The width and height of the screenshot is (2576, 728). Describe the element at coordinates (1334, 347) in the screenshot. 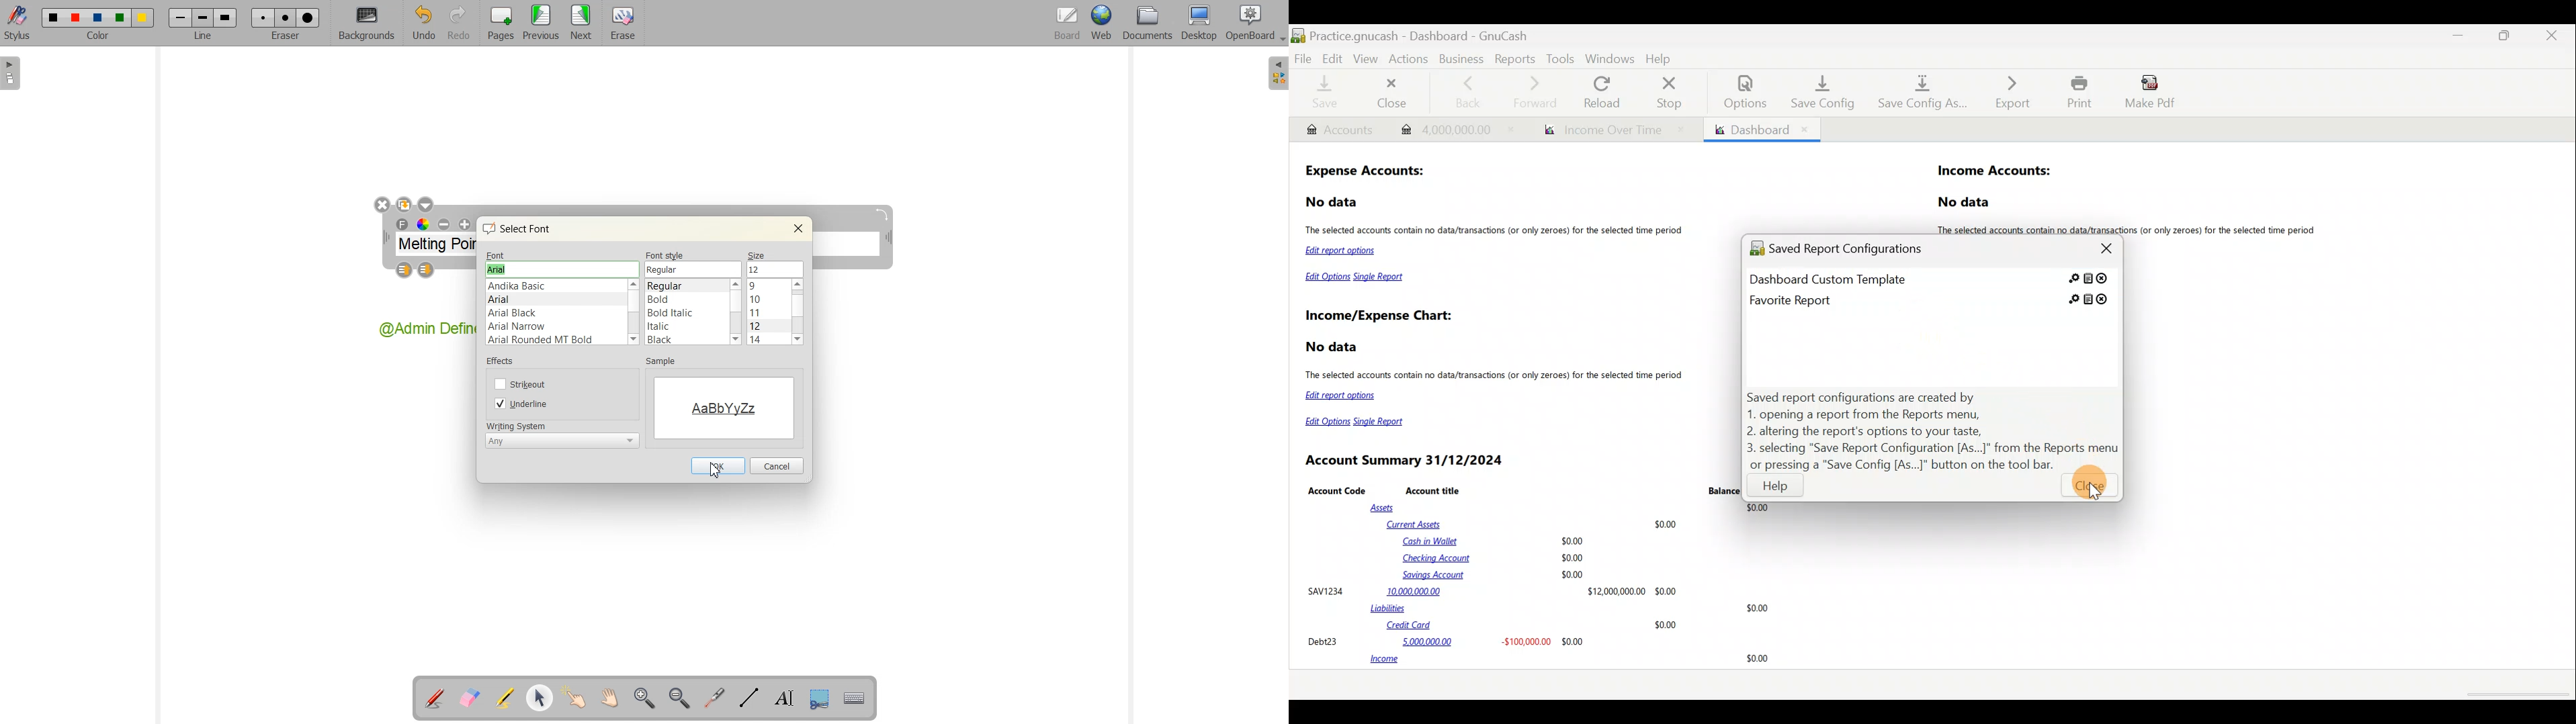

I see `No data` at that location.